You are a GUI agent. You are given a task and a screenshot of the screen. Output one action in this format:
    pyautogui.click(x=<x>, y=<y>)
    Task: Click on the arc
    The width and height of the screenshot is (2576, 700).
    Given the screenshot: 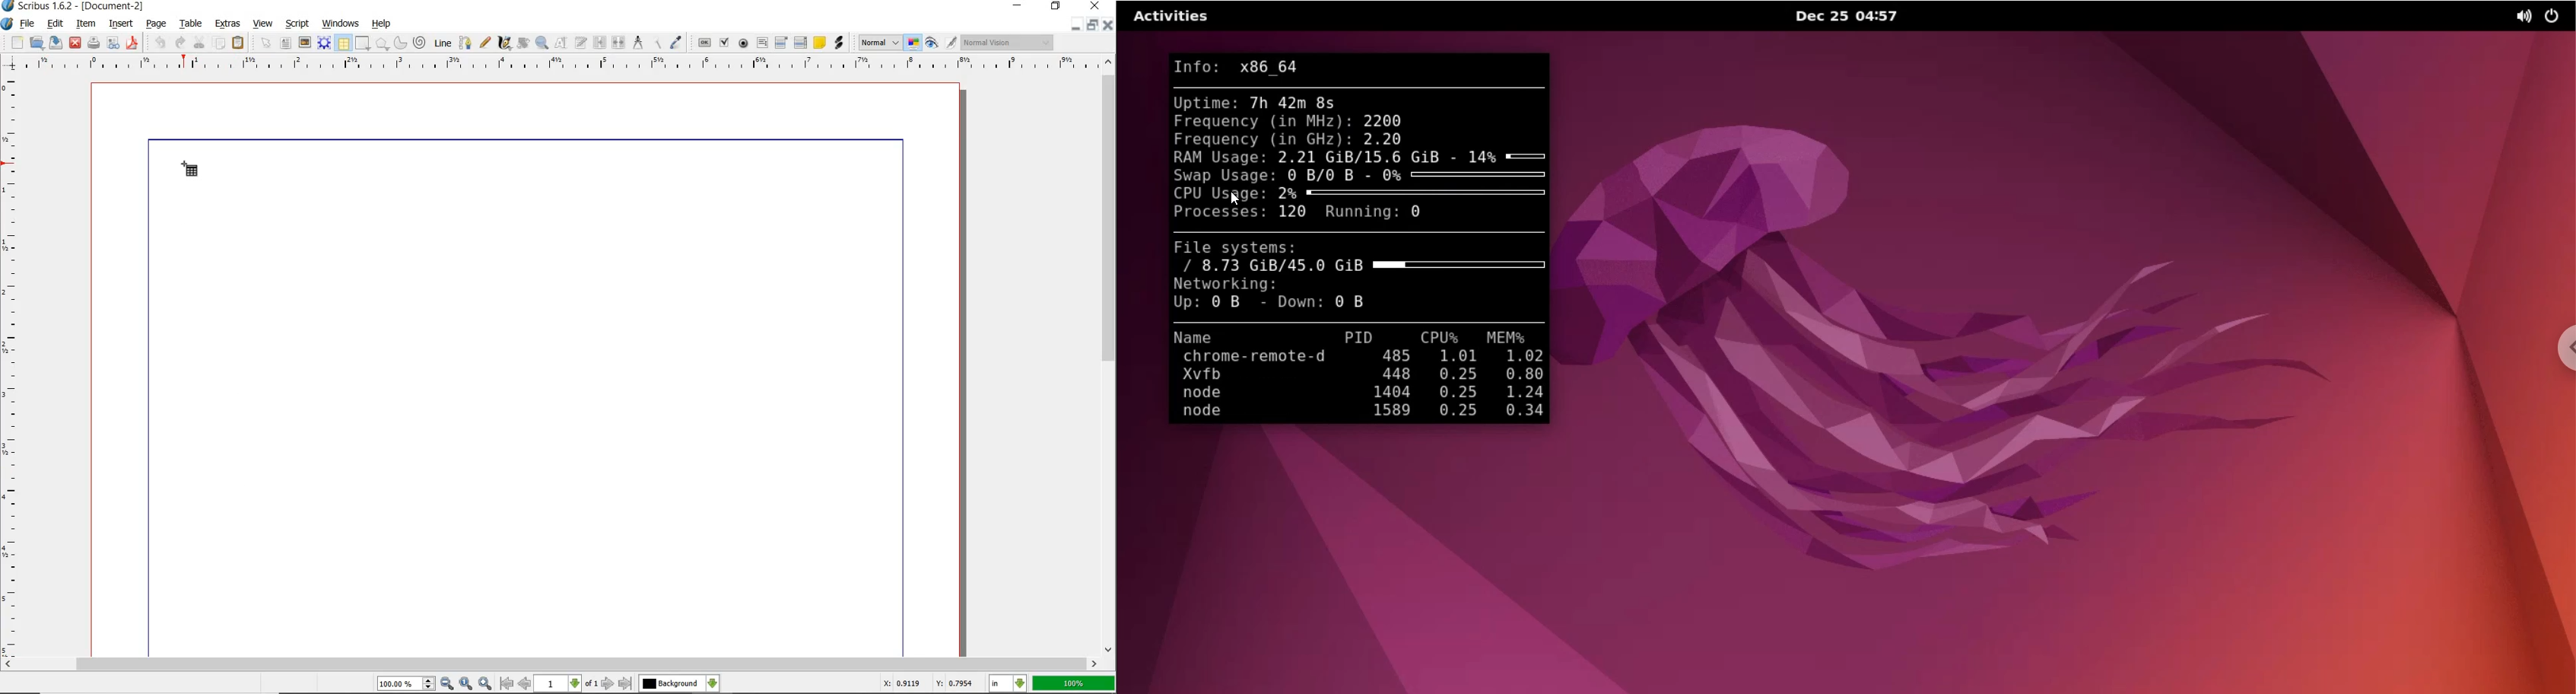 What is the action you would take?
    pyautogui.click(x=401, y=45)
    